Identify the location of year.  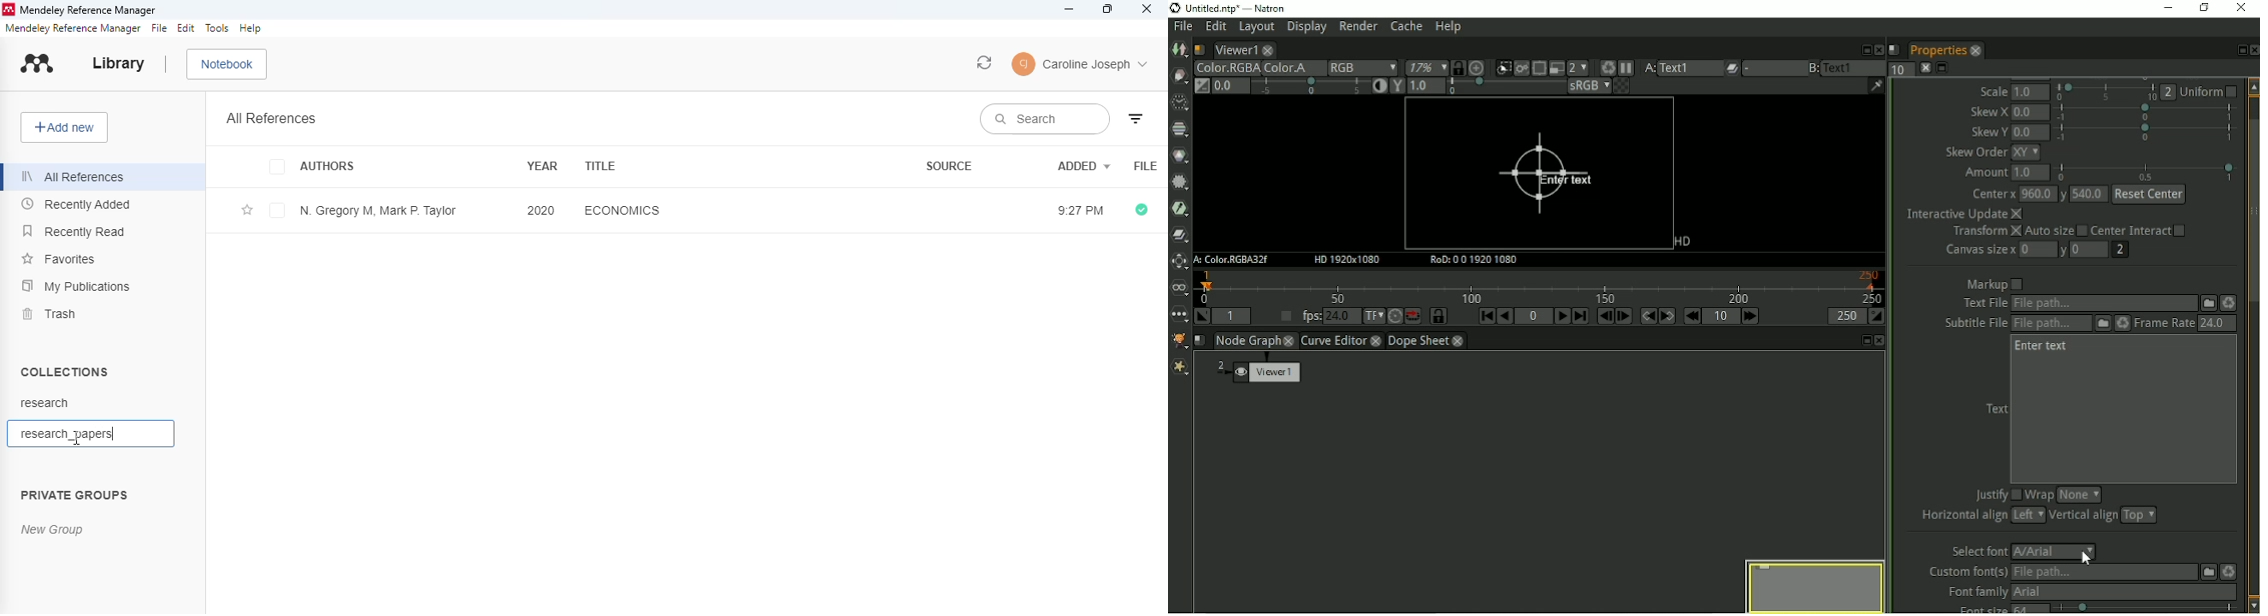
(542, 164).